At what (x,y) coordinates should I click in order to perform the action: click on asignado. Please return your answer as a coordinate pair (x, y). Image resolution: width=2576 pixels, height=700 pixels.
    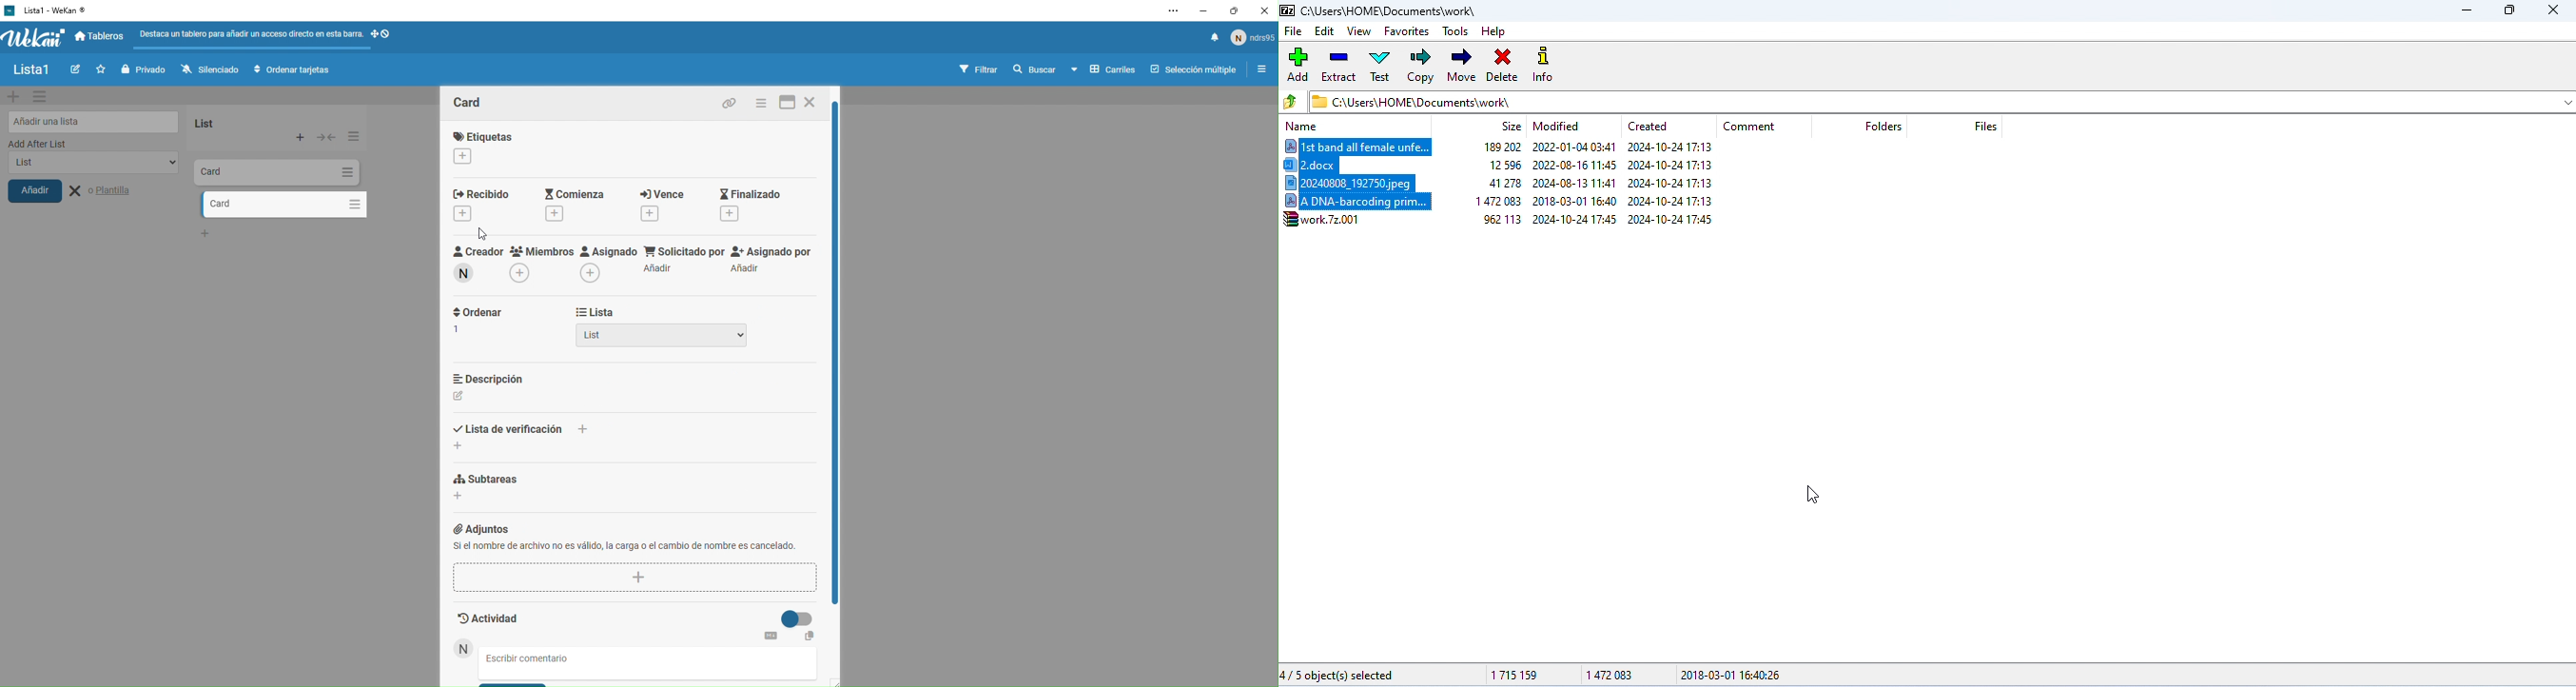
    Looking at the image, I should click on (607, 265).